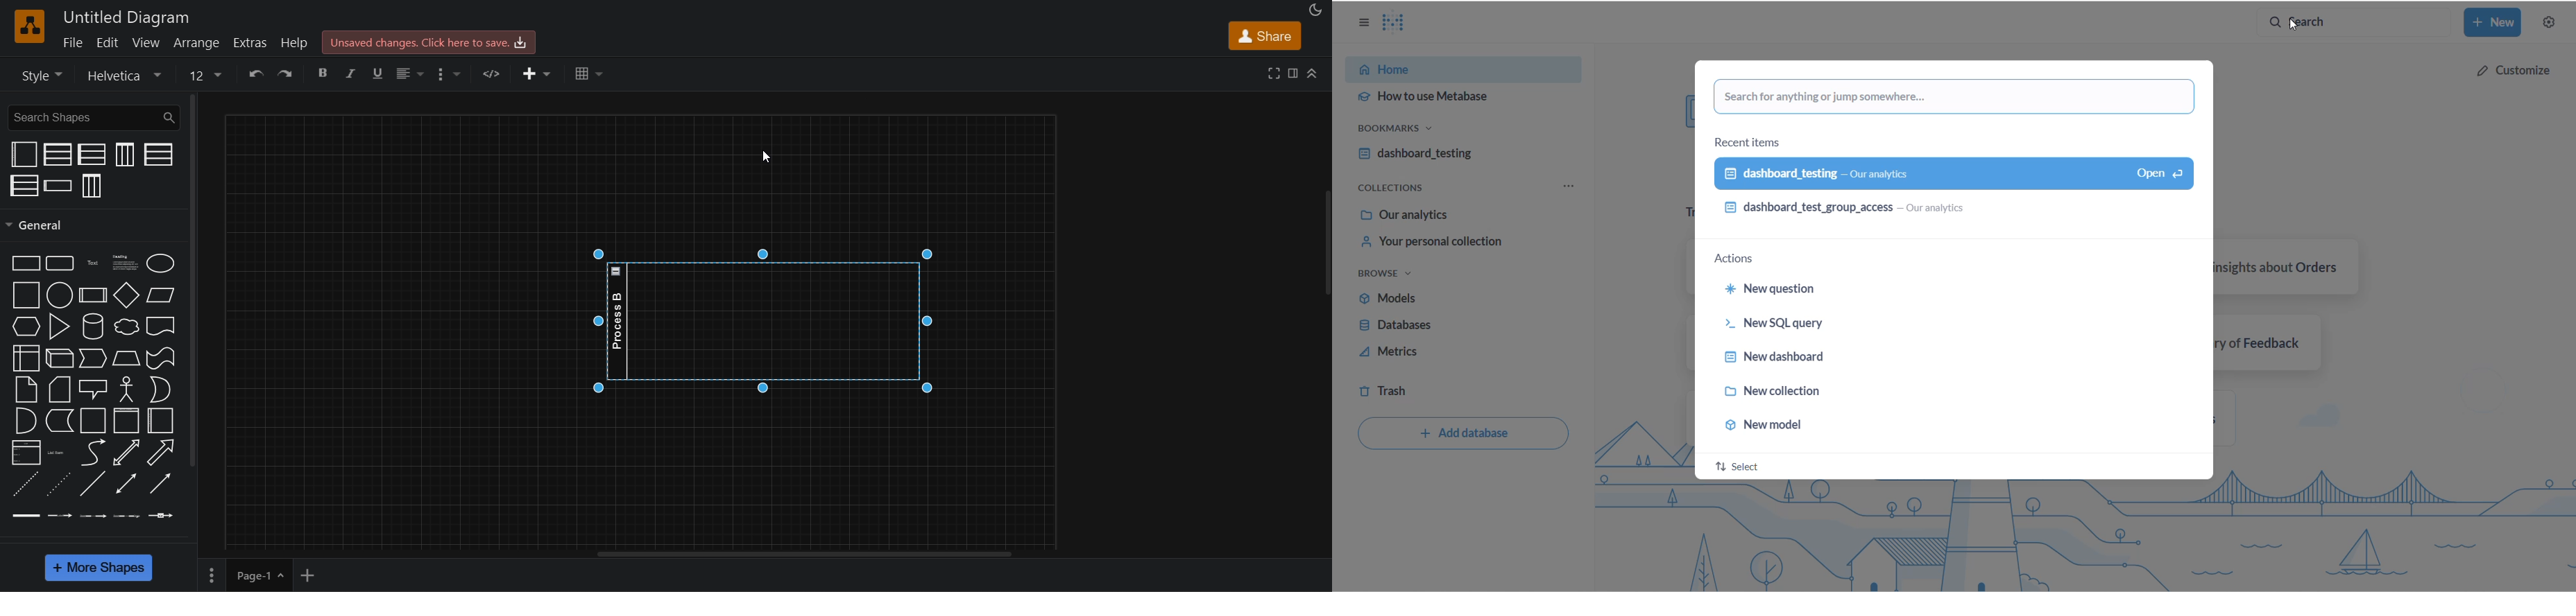 This screenshot has width=2576, height=616. What do you see at coordinates (210, 575) in the screenshot?
I see `options` at bounding box center [210, 575].